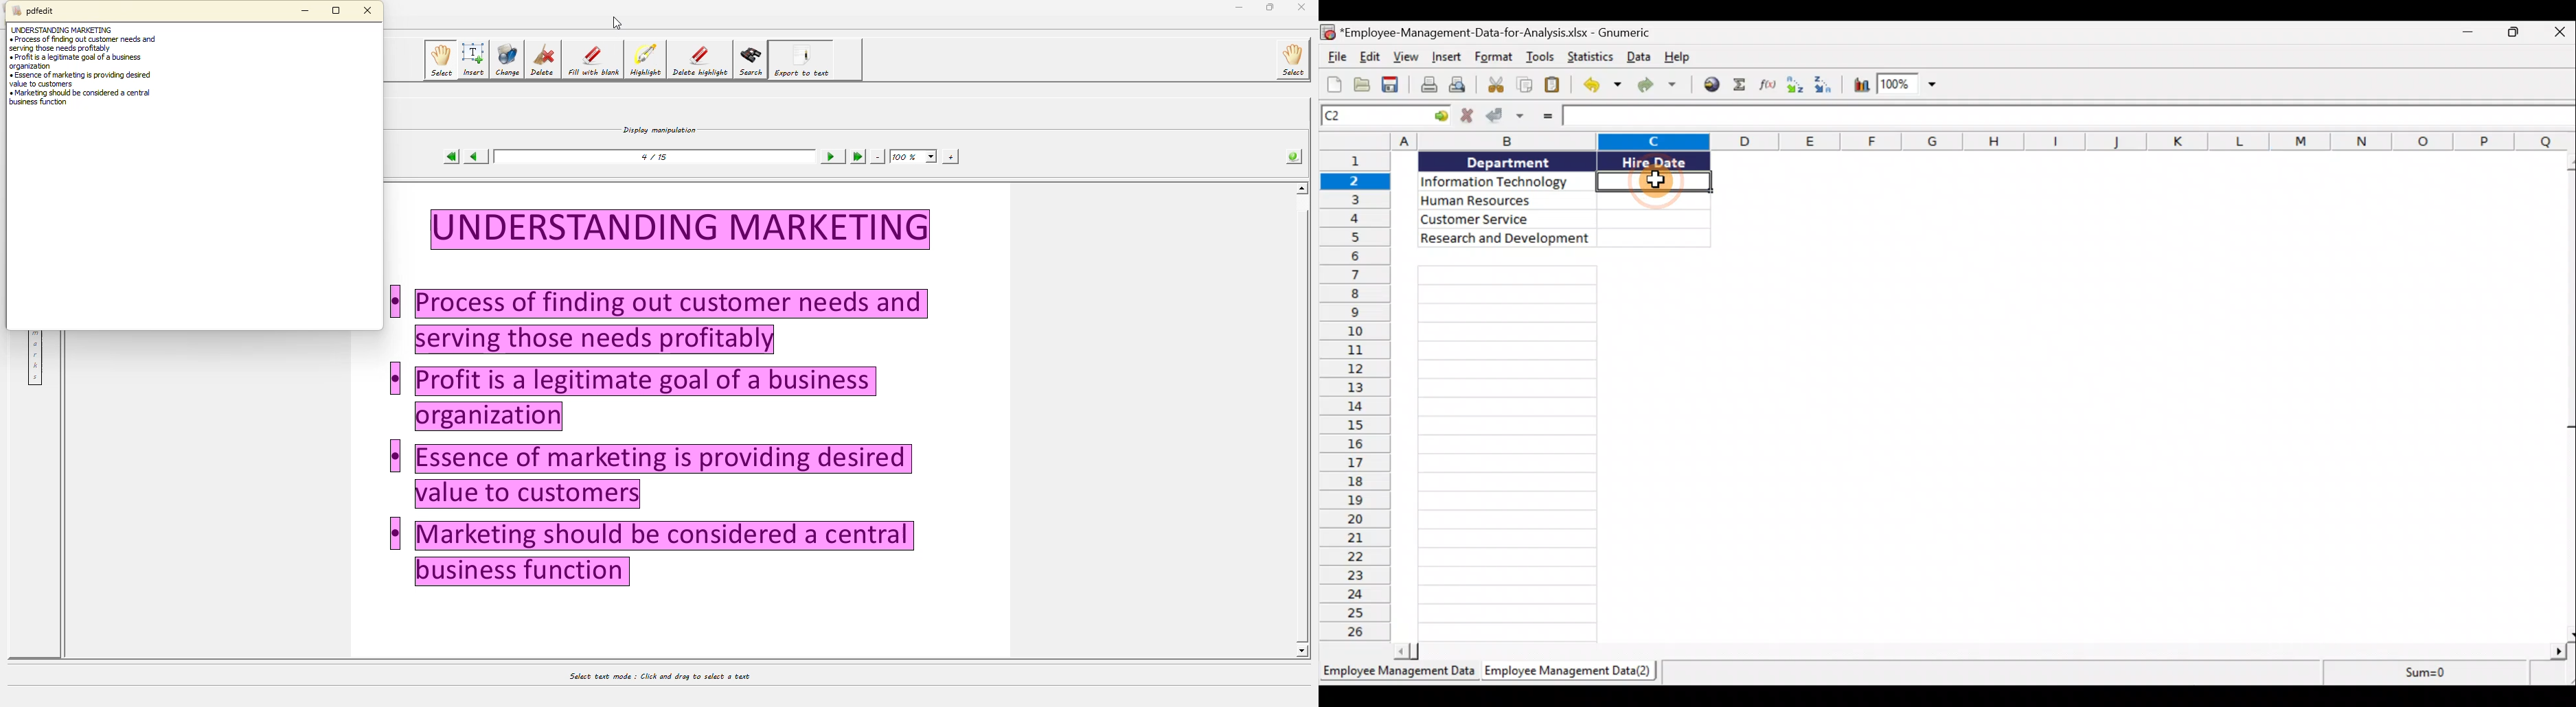 The image size is (2576, 728). What do you see at coordinates (657, 157) in the screenshot?
I see `page number` at bounding box center [657, 157].